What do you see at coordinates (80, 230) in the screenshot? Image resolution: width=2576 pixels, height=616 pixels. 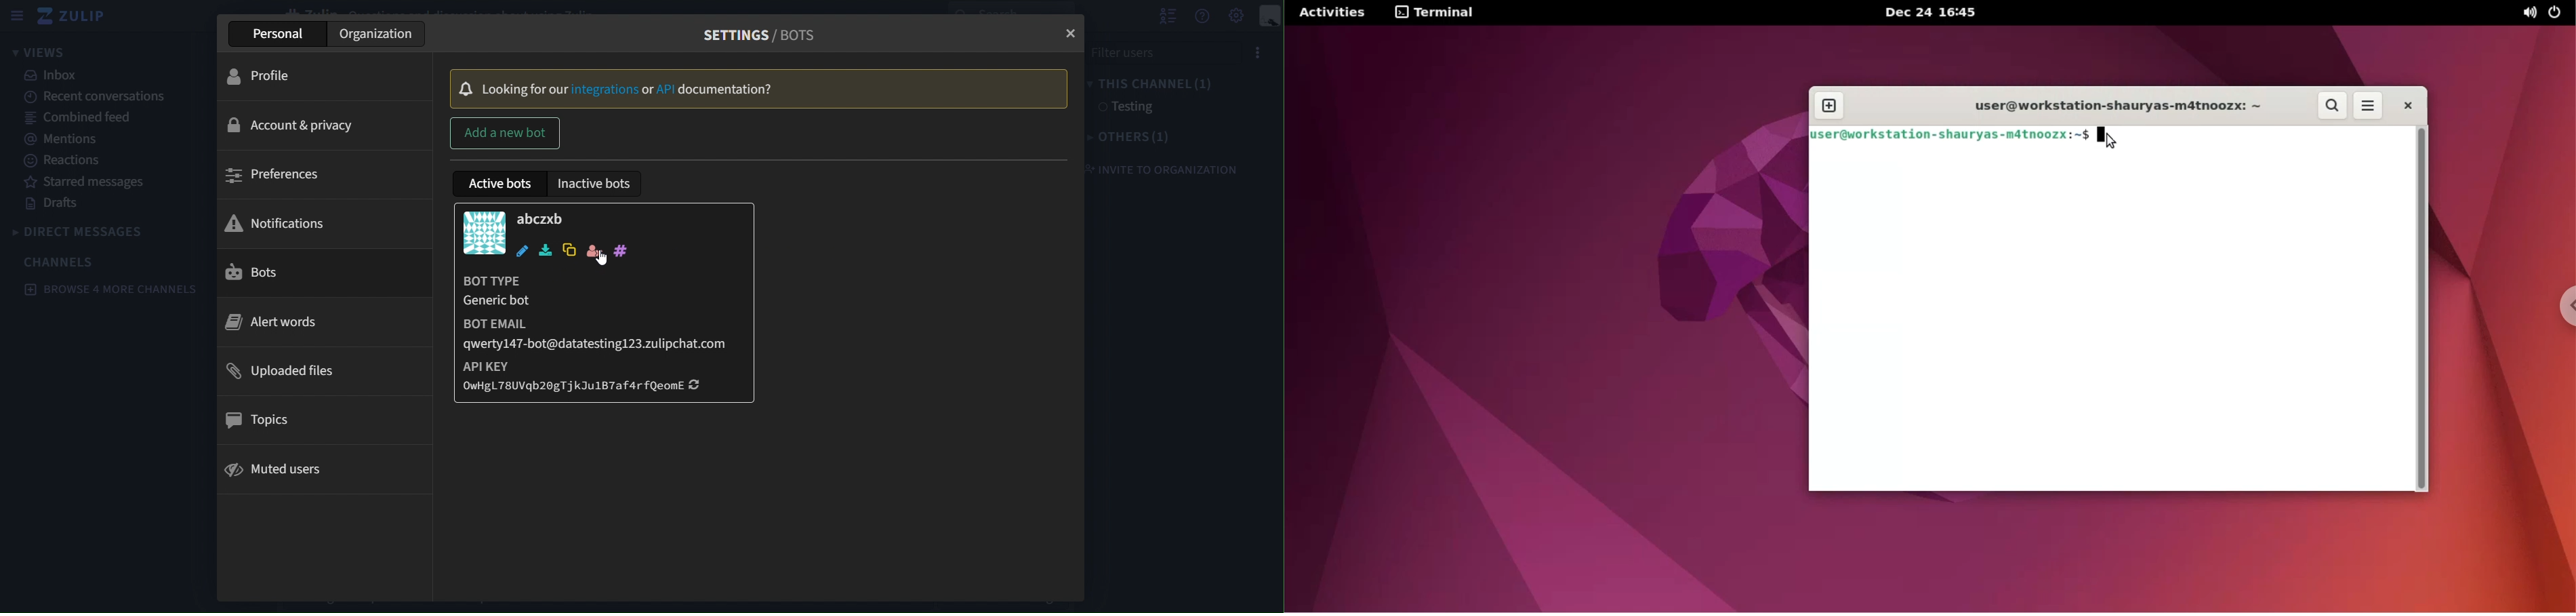 I see `direct messages` at bounding box center [80, 230].